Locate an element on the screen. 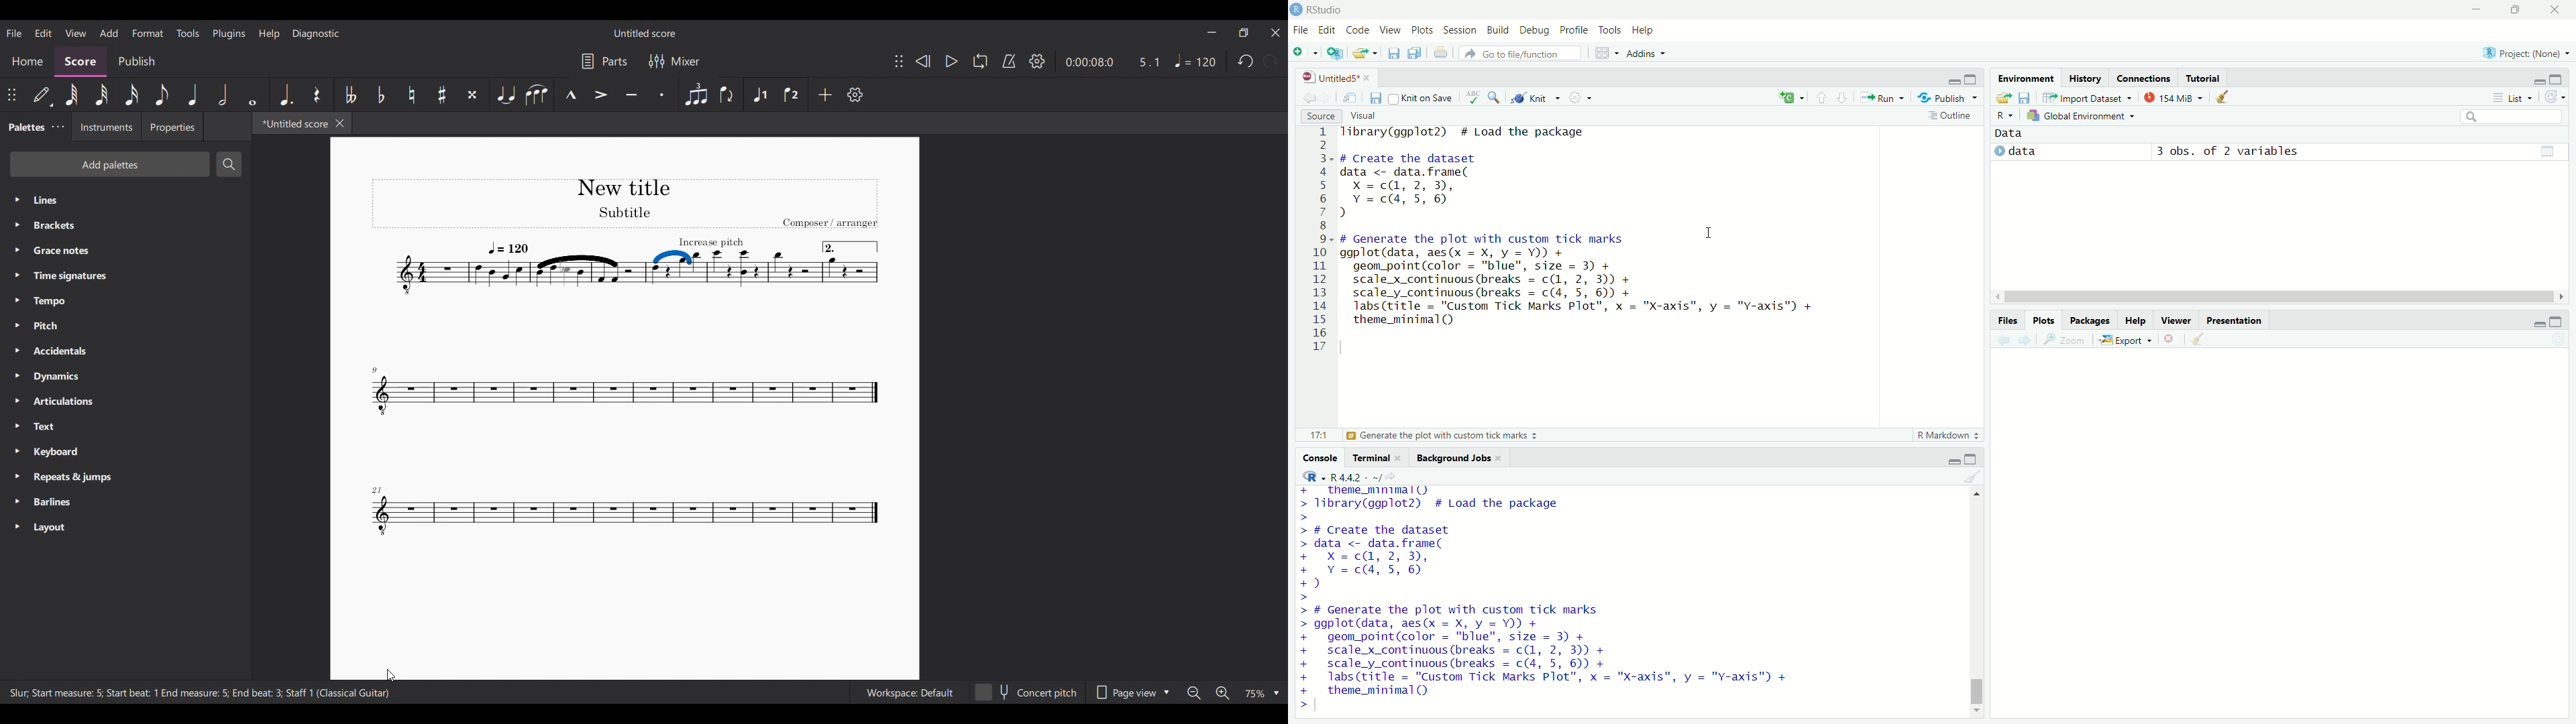  minimize is located at coordinates (1952, 81).